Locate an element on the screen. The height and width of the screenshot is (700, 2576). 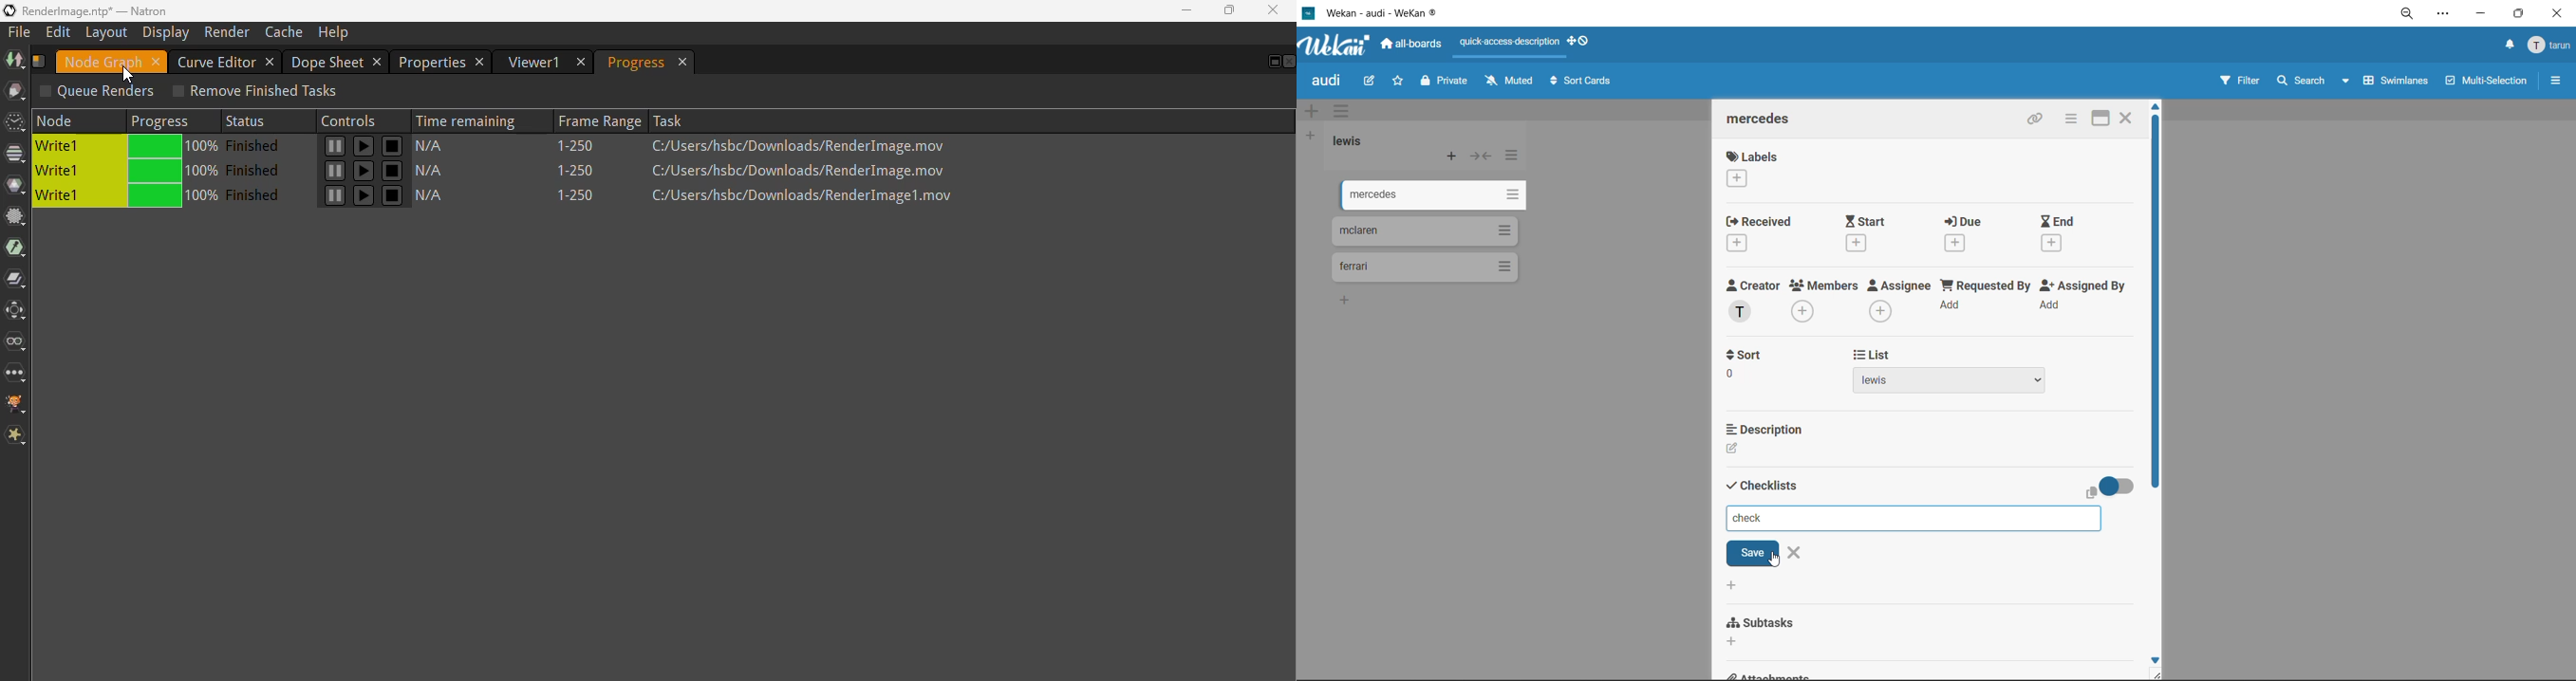
checklists is located at coordinates (1763, 484).